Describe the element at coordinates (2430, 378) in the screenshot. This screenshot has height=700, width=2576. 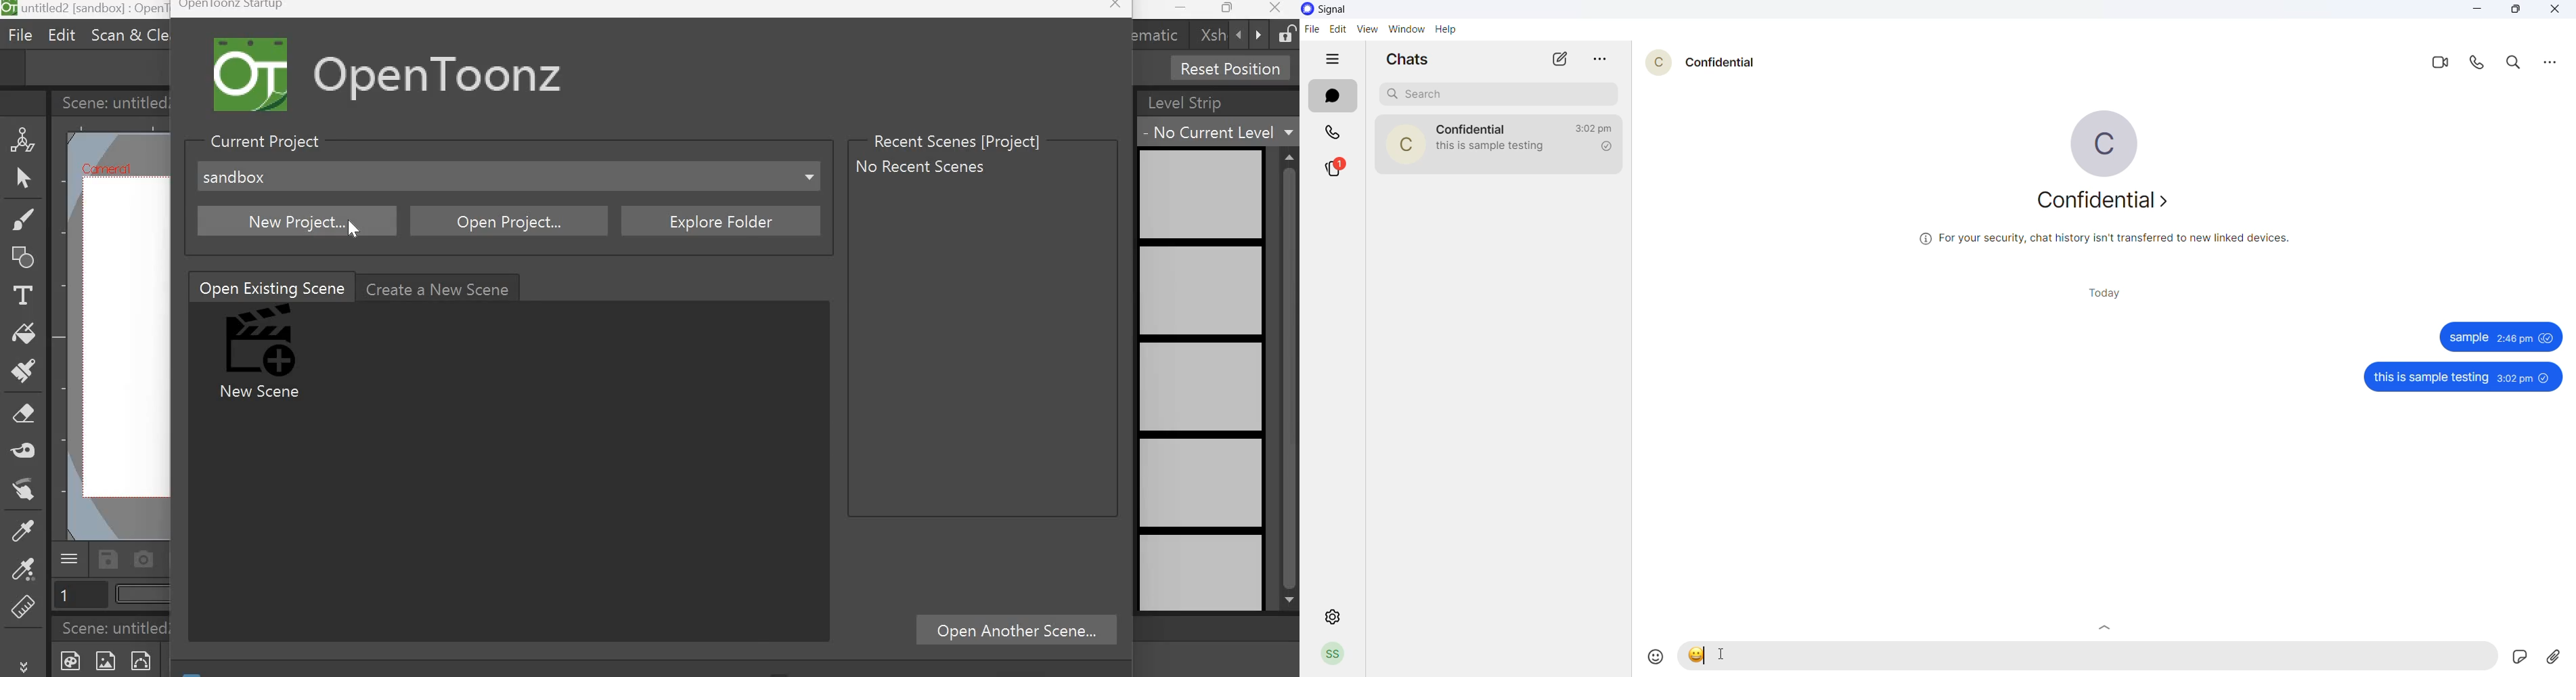
I see `this is sample testing` at that location.